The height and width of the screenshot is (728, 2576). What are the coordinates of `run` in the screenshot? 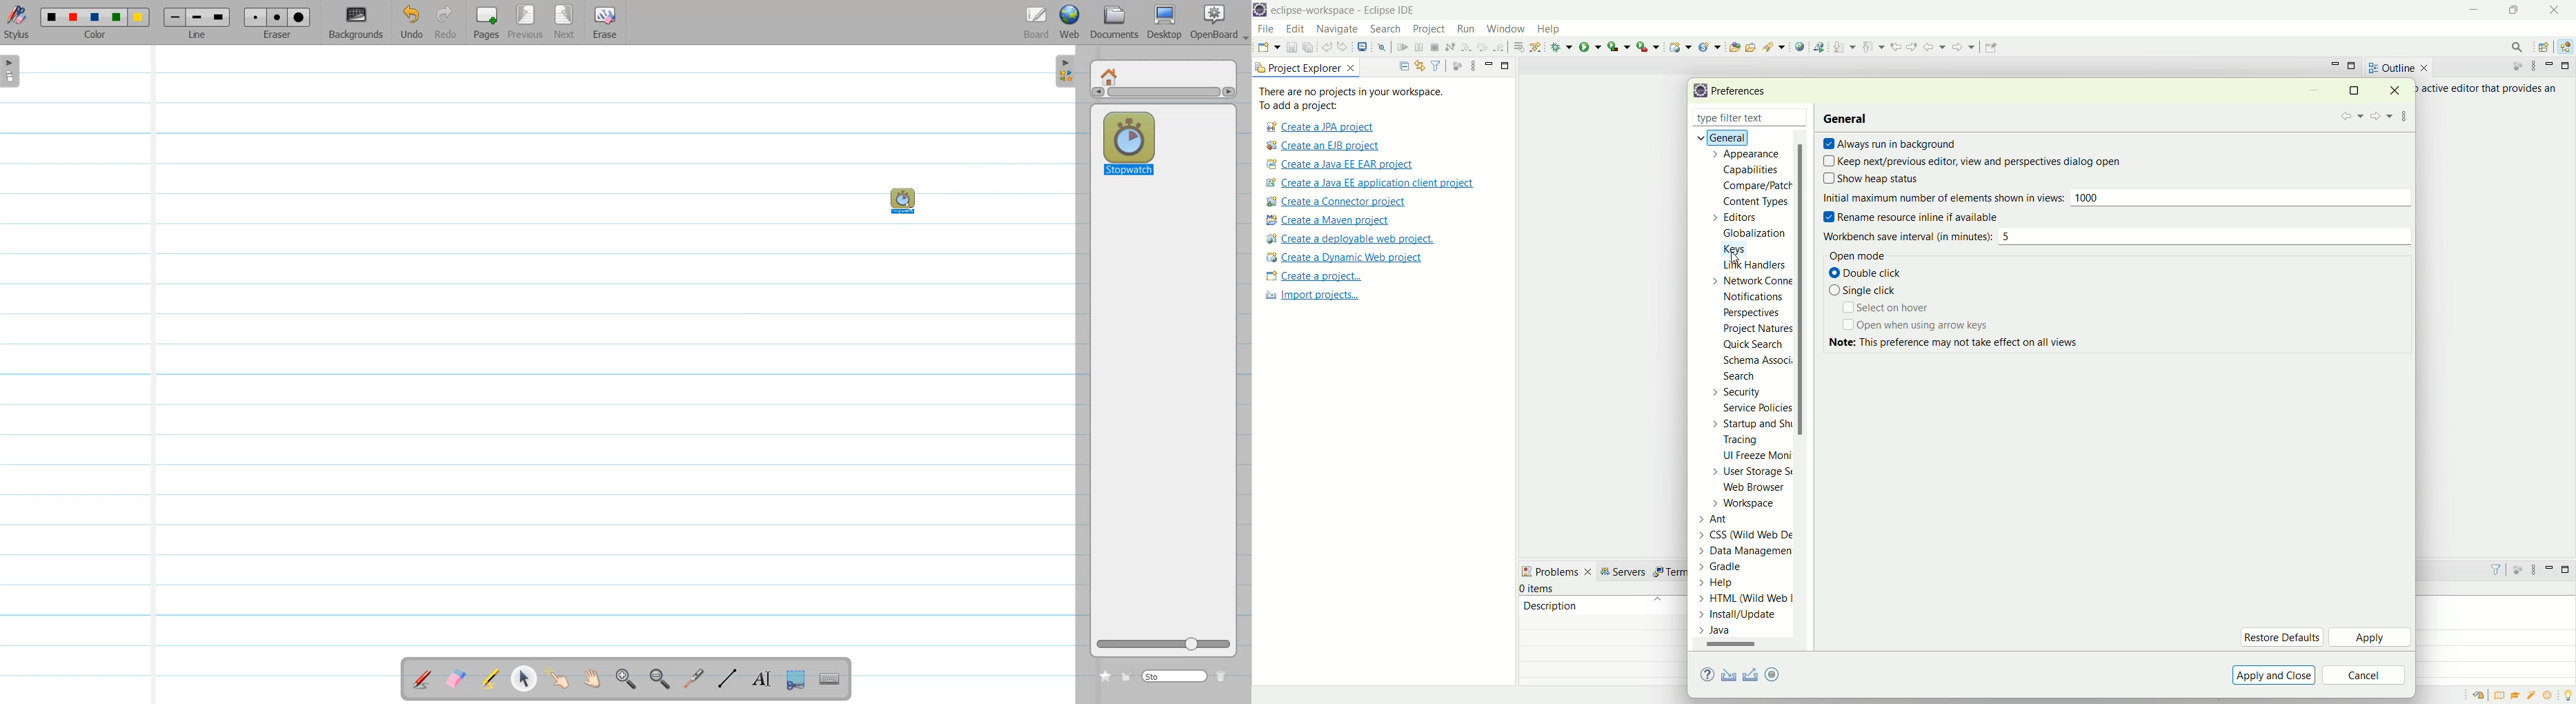 It's located at (1464, 28).